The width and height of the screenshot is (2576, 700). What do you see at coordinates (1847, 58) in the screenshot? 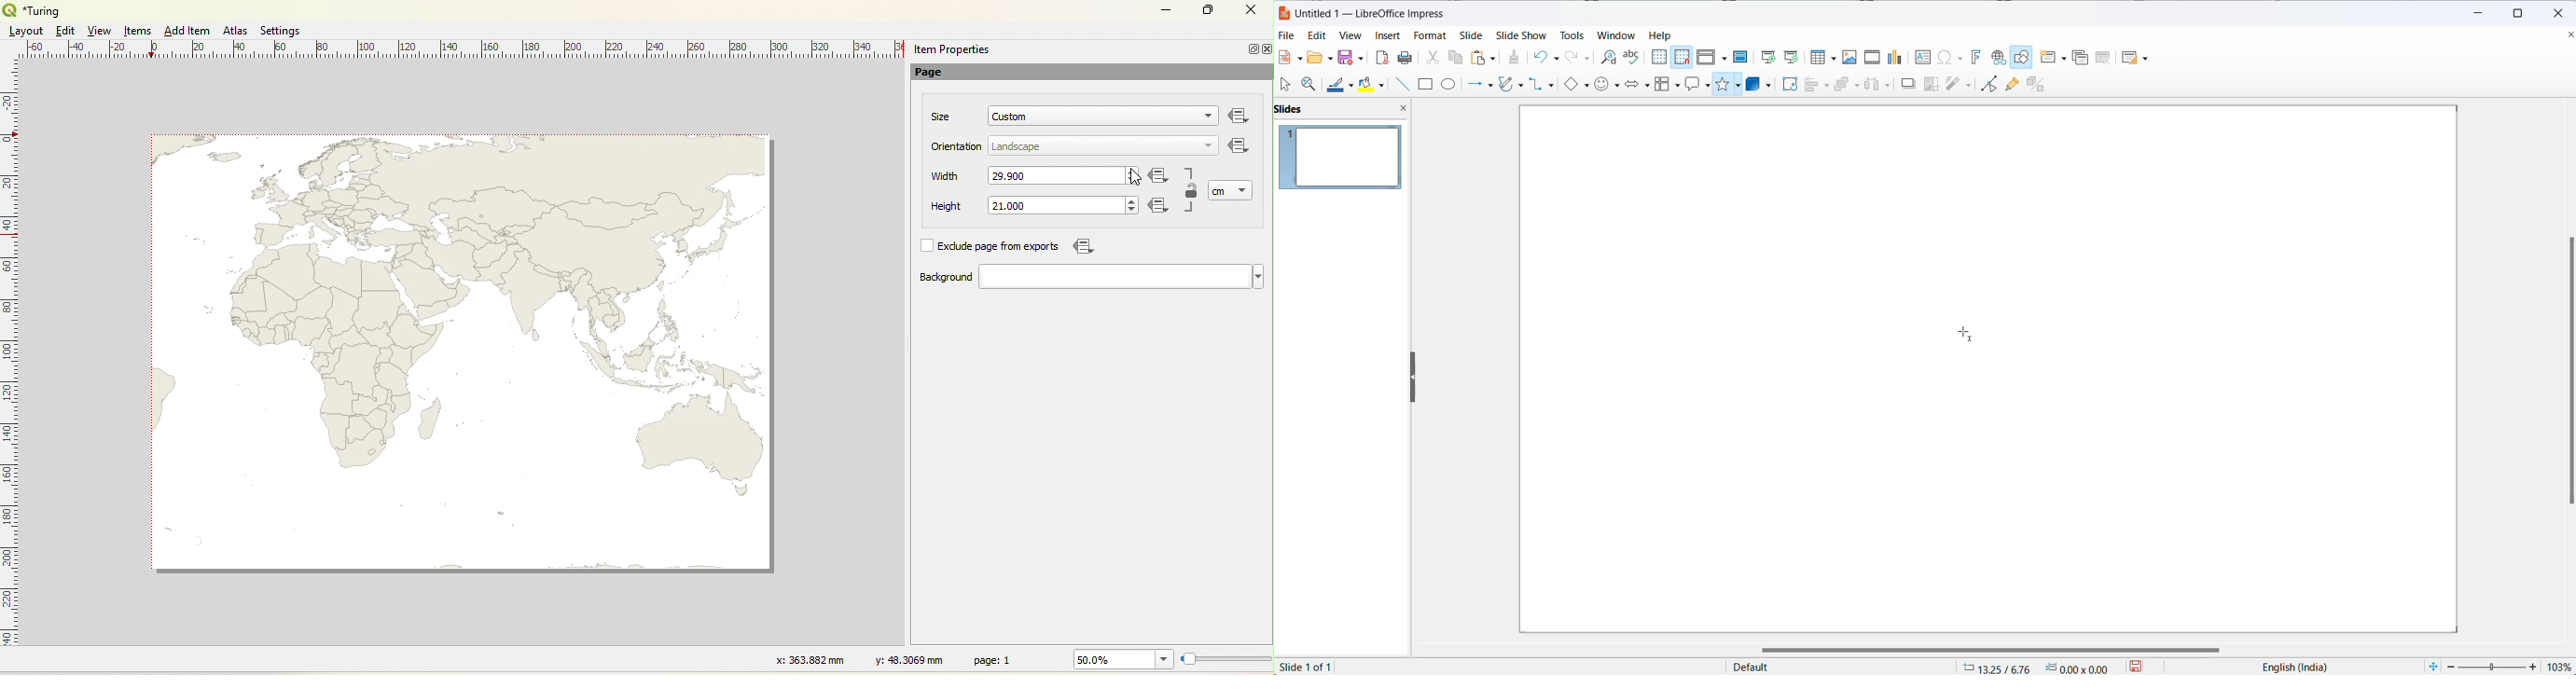
I see `insert image` at bounding box center [1847, 58].